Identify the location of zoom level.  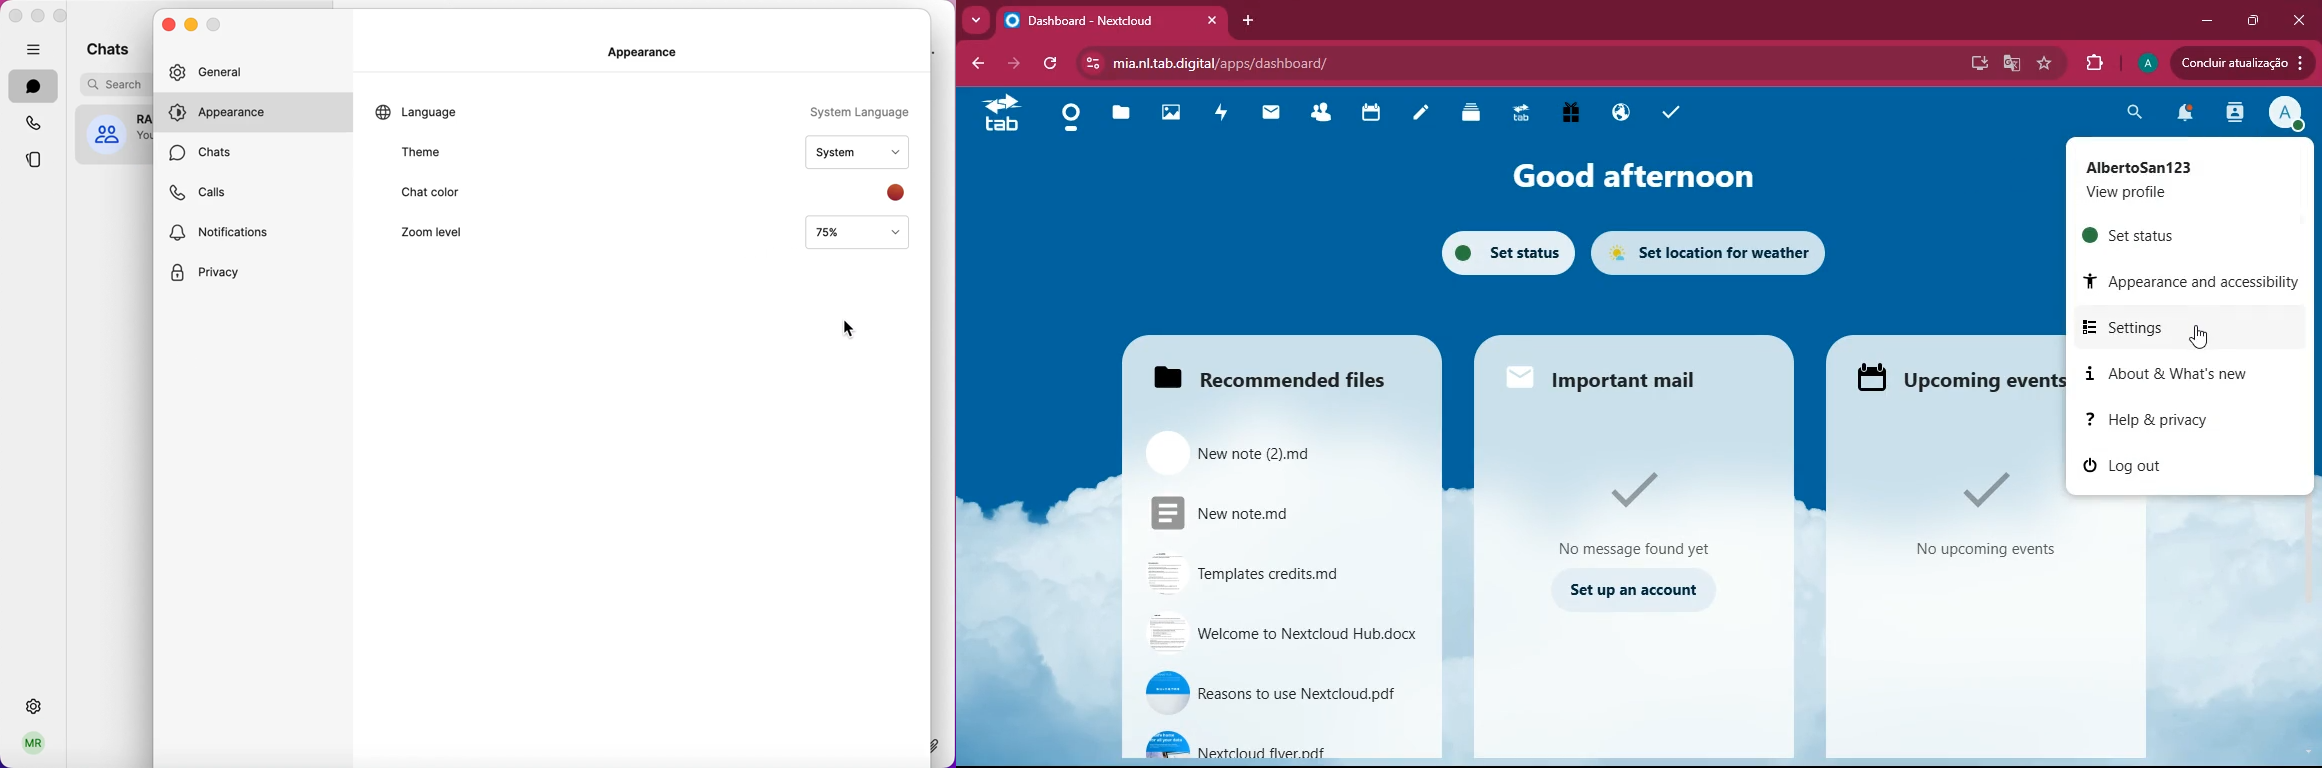
(460, 232).